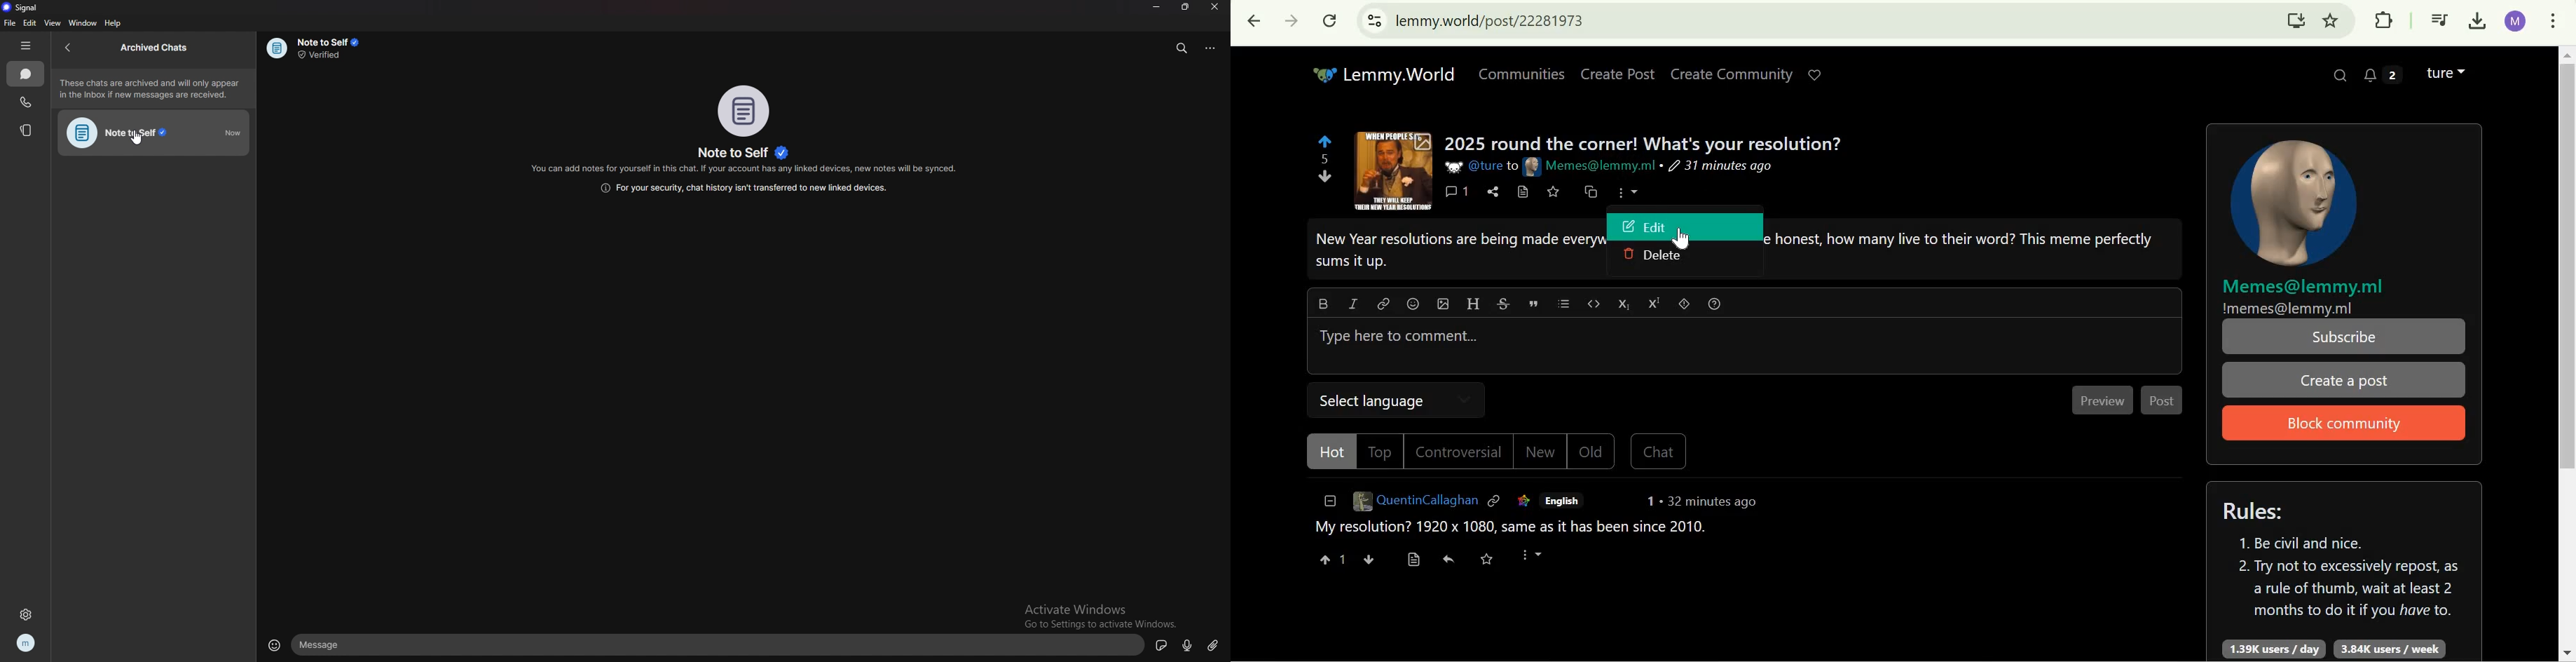 This screenshot has width=2576, height=672. What do you see at coordinates (83, 23) in the screenshot?
I see `window` at bounding box center [83, 23].